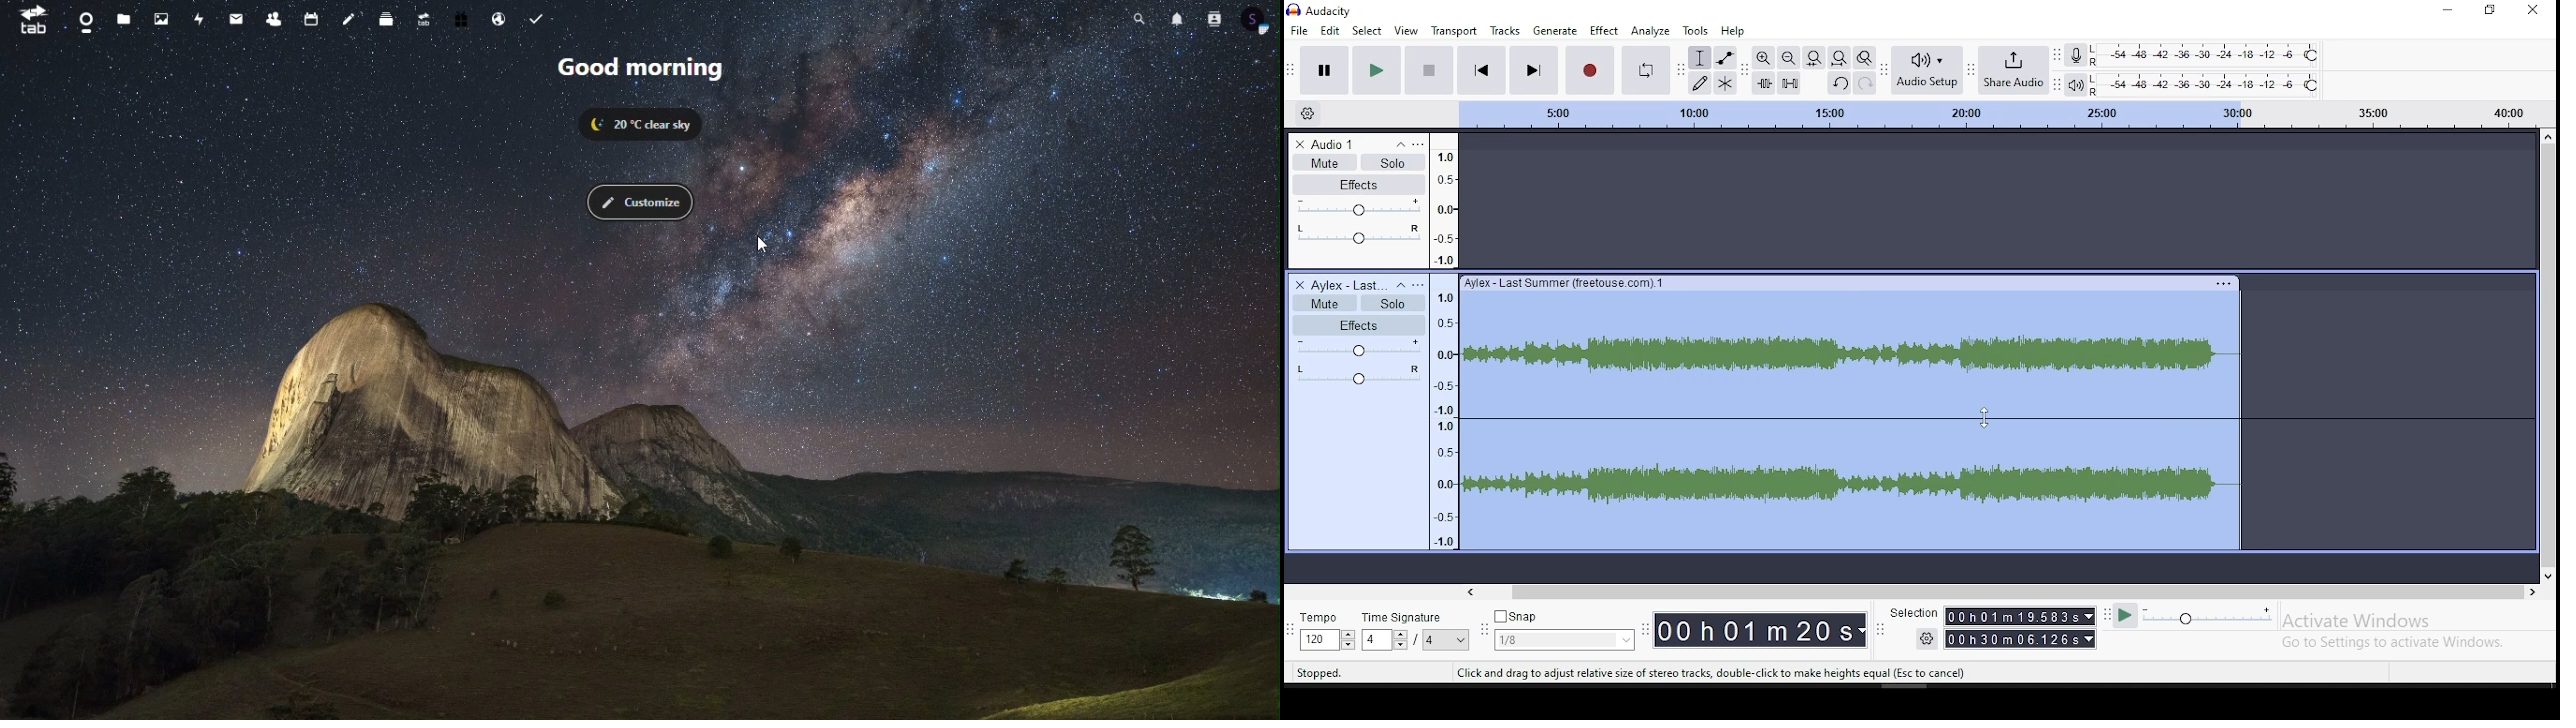 The width and height of the screenshot is (2576, 728). Describe the element at coordinates (1913, 614) in the screenshot. I see `selection` at that location.